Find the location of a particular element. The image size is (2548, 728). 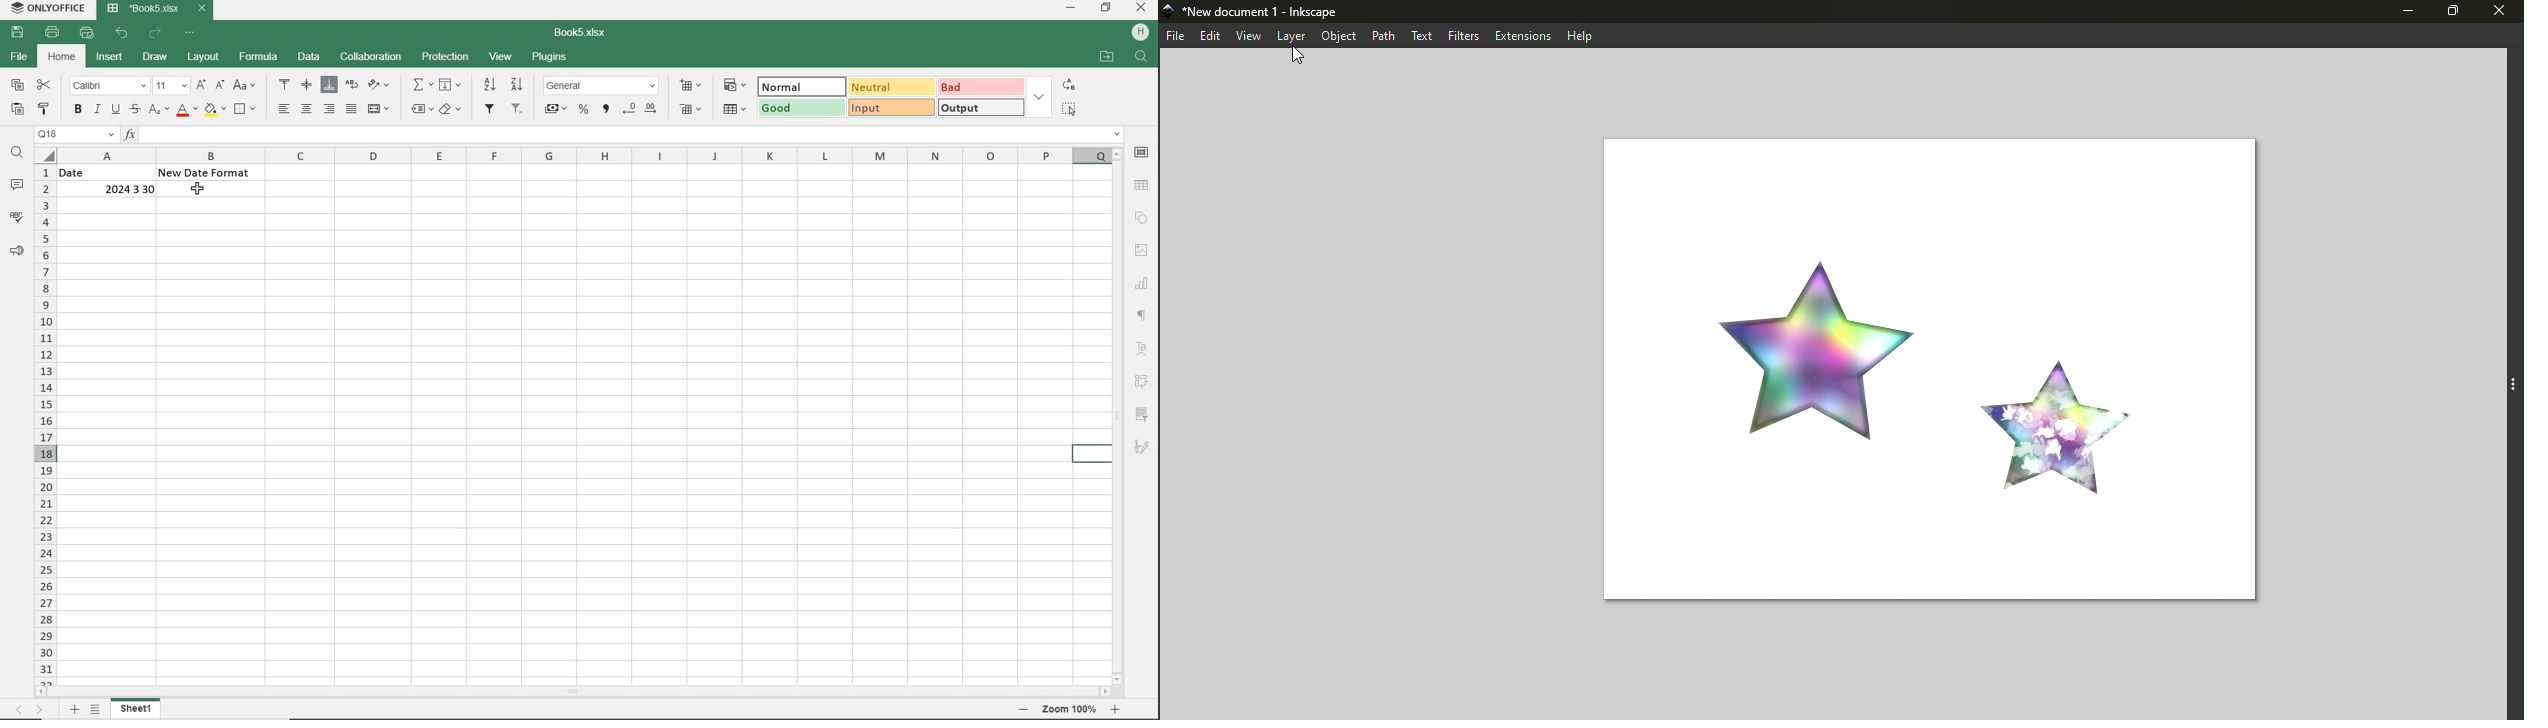

ROWS is located at coordinates (43, 415).